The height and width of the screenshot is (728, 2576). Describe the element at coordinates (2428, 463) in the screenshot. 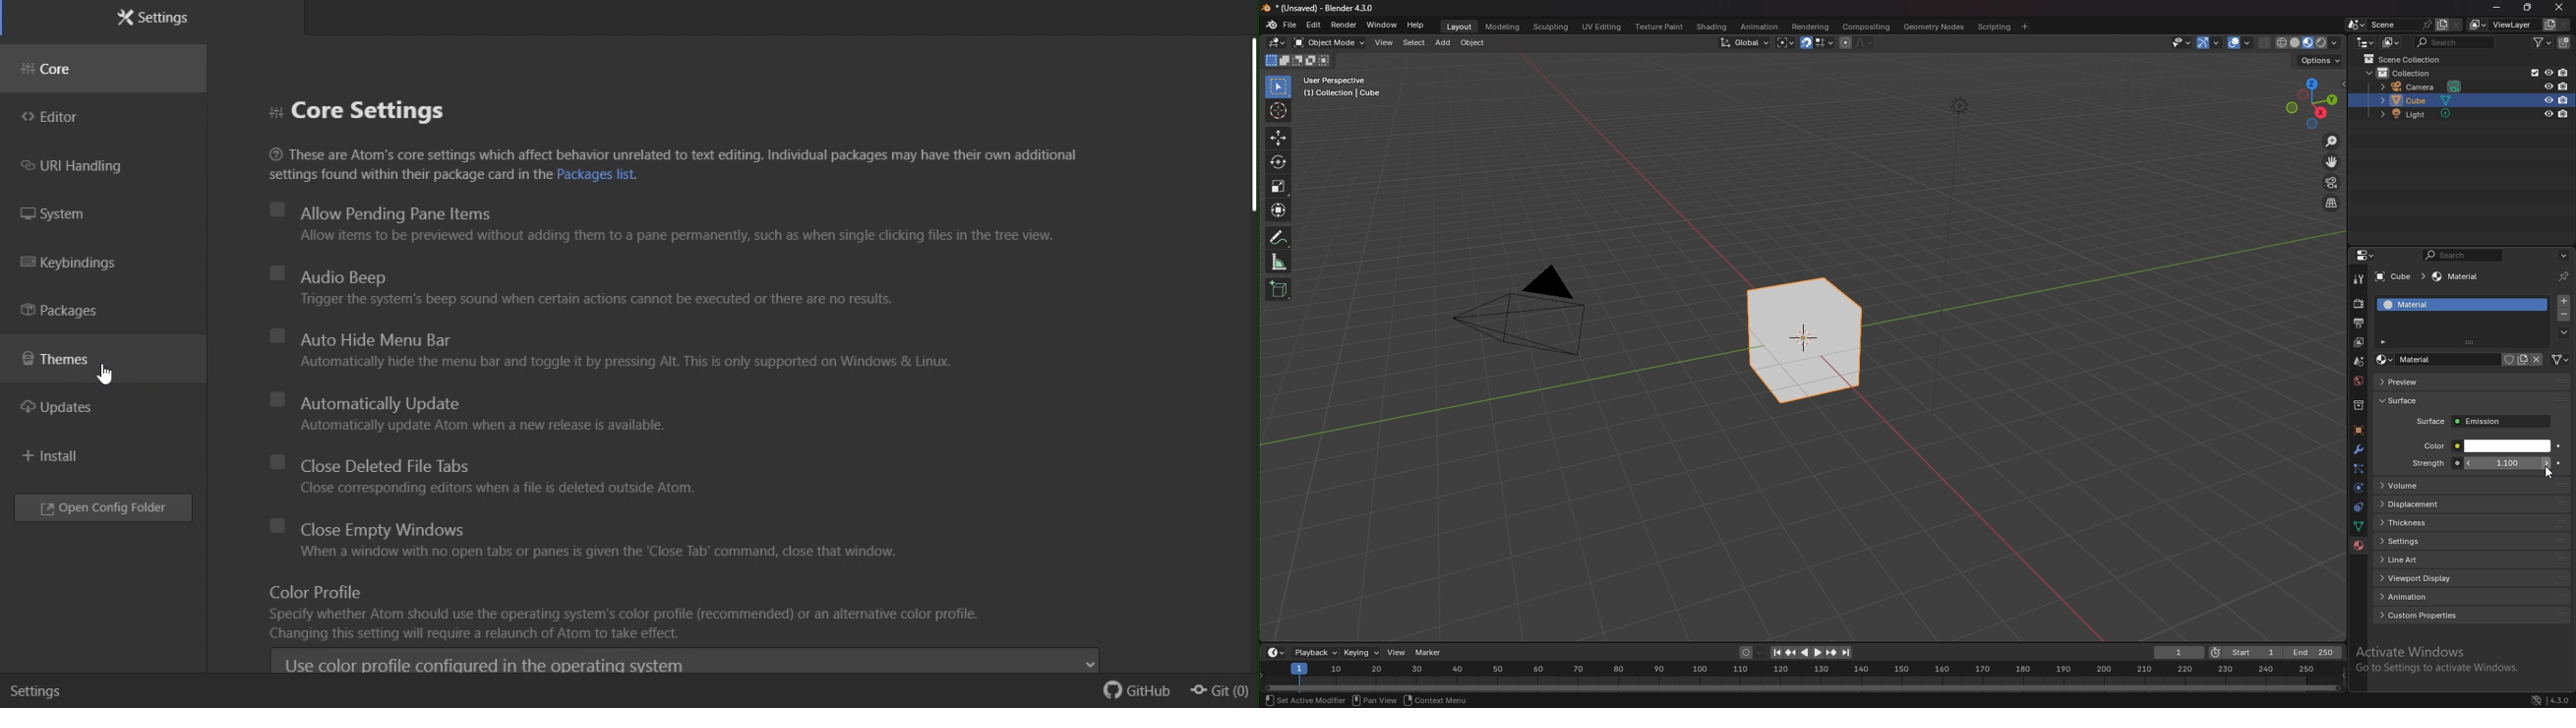

I see `strength` at that location.